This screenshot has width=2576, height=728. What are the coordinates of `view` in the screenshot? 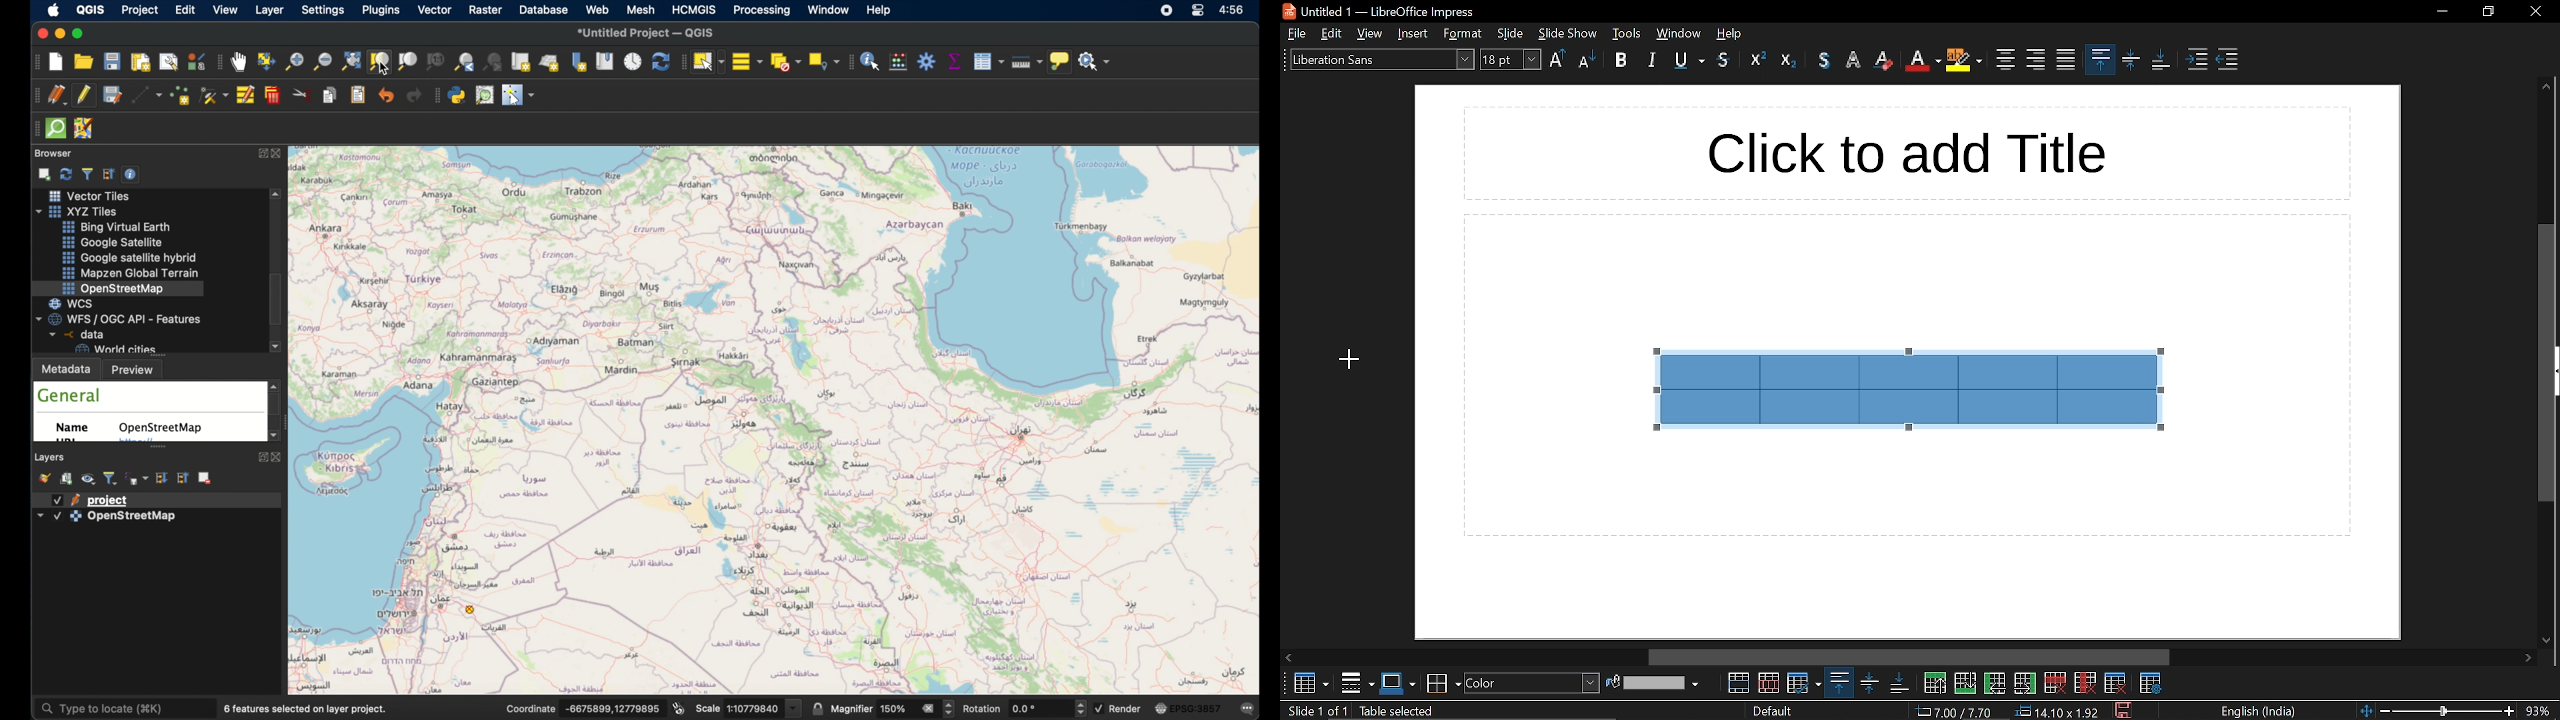 It's located at (1371, 33).